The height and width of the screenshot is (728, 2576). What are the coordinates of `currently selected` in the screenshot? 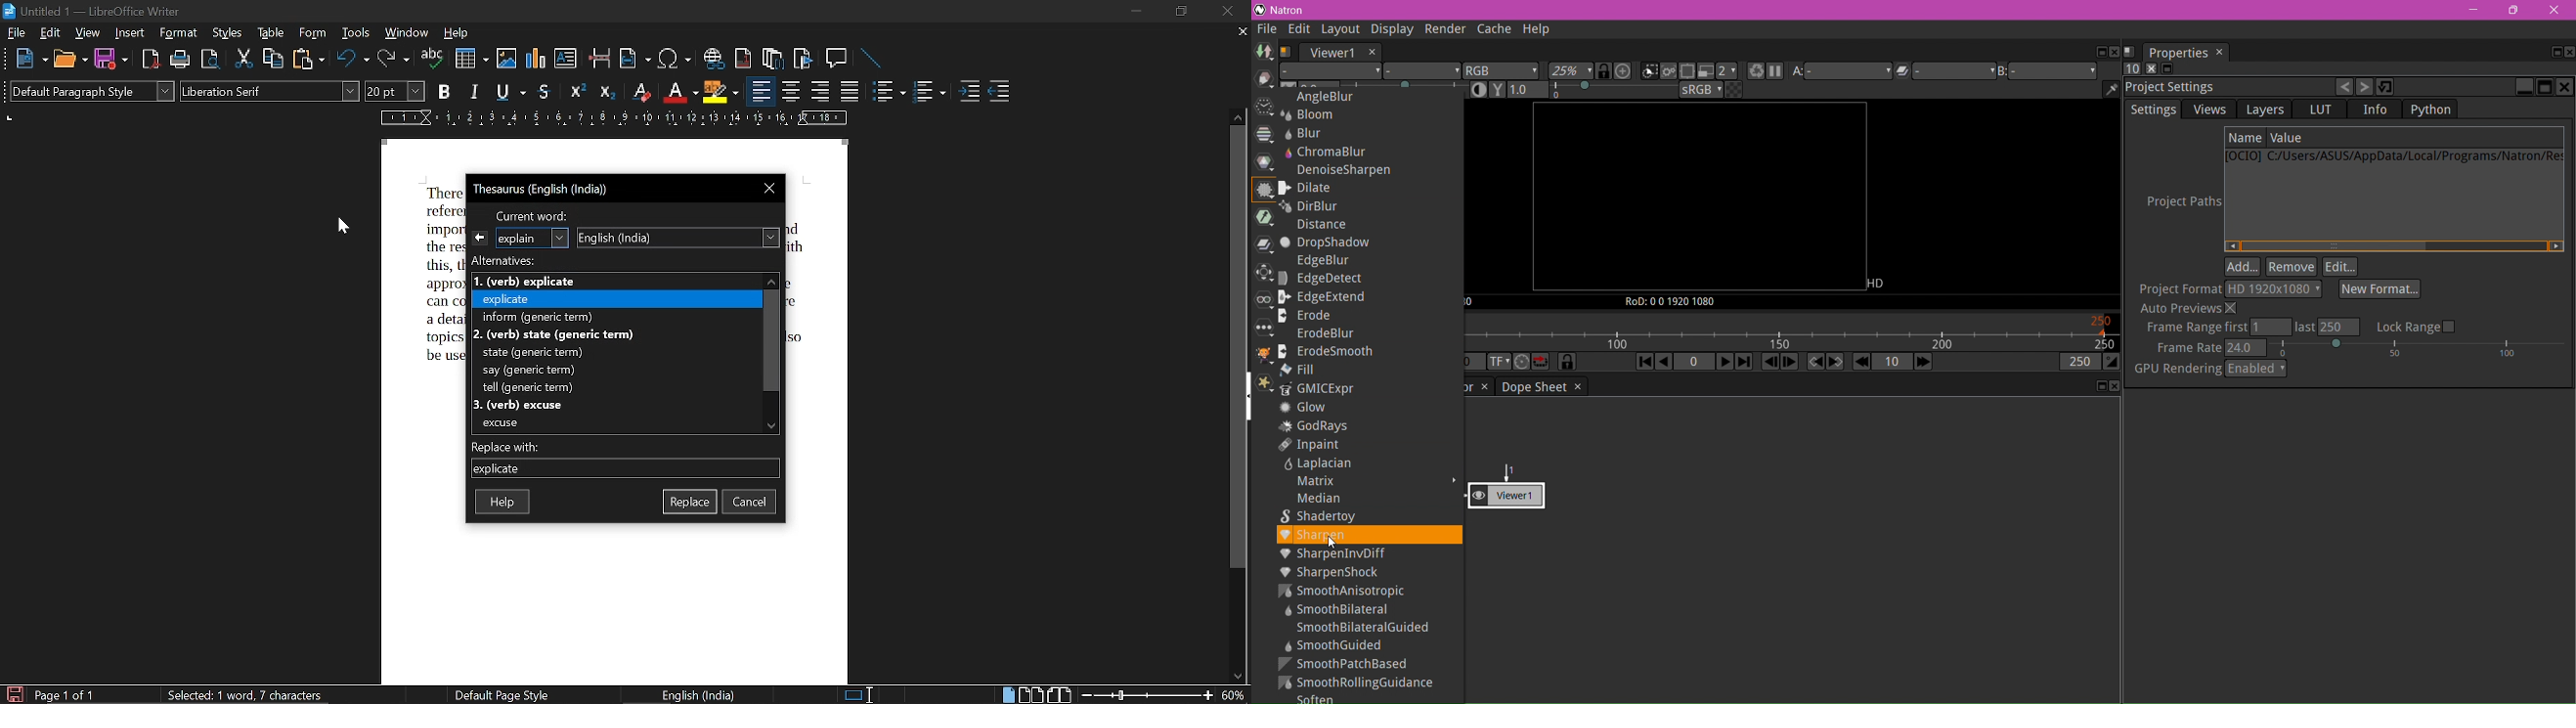 It's located at (625, 466).